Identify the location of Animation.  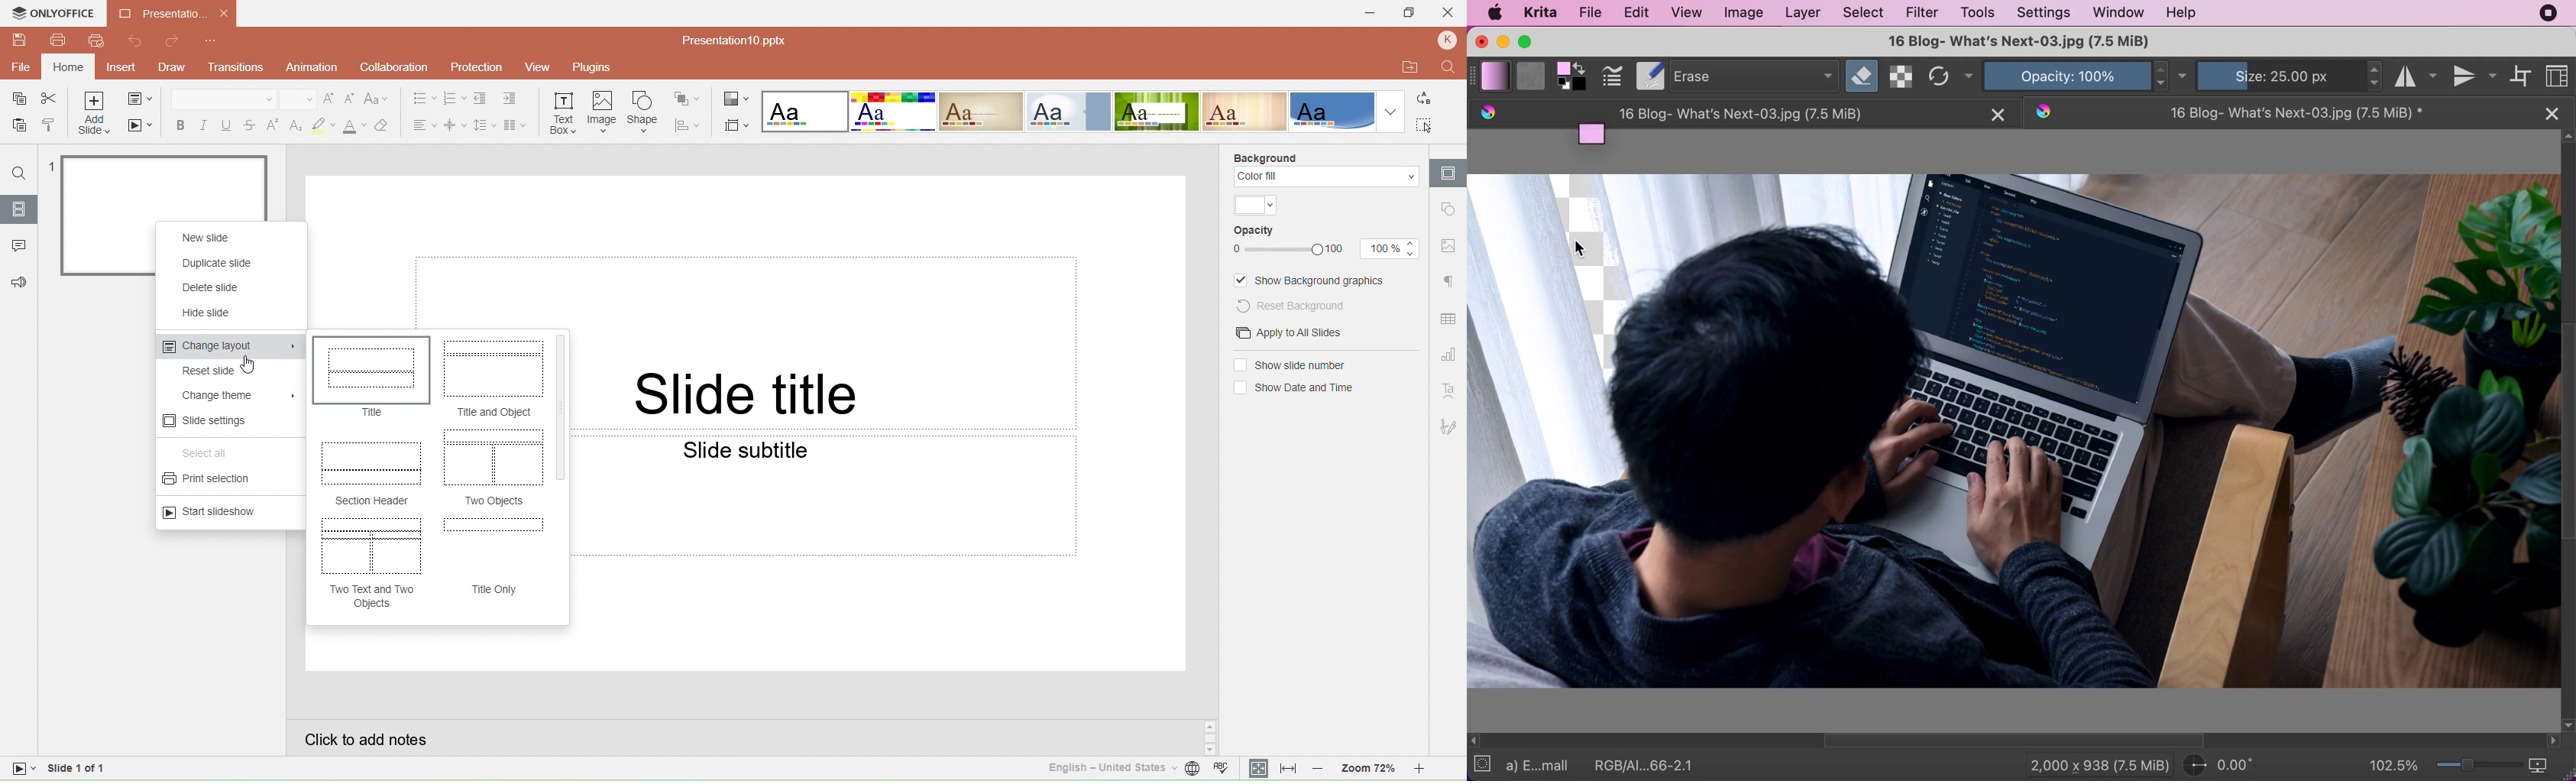
(311, 66).